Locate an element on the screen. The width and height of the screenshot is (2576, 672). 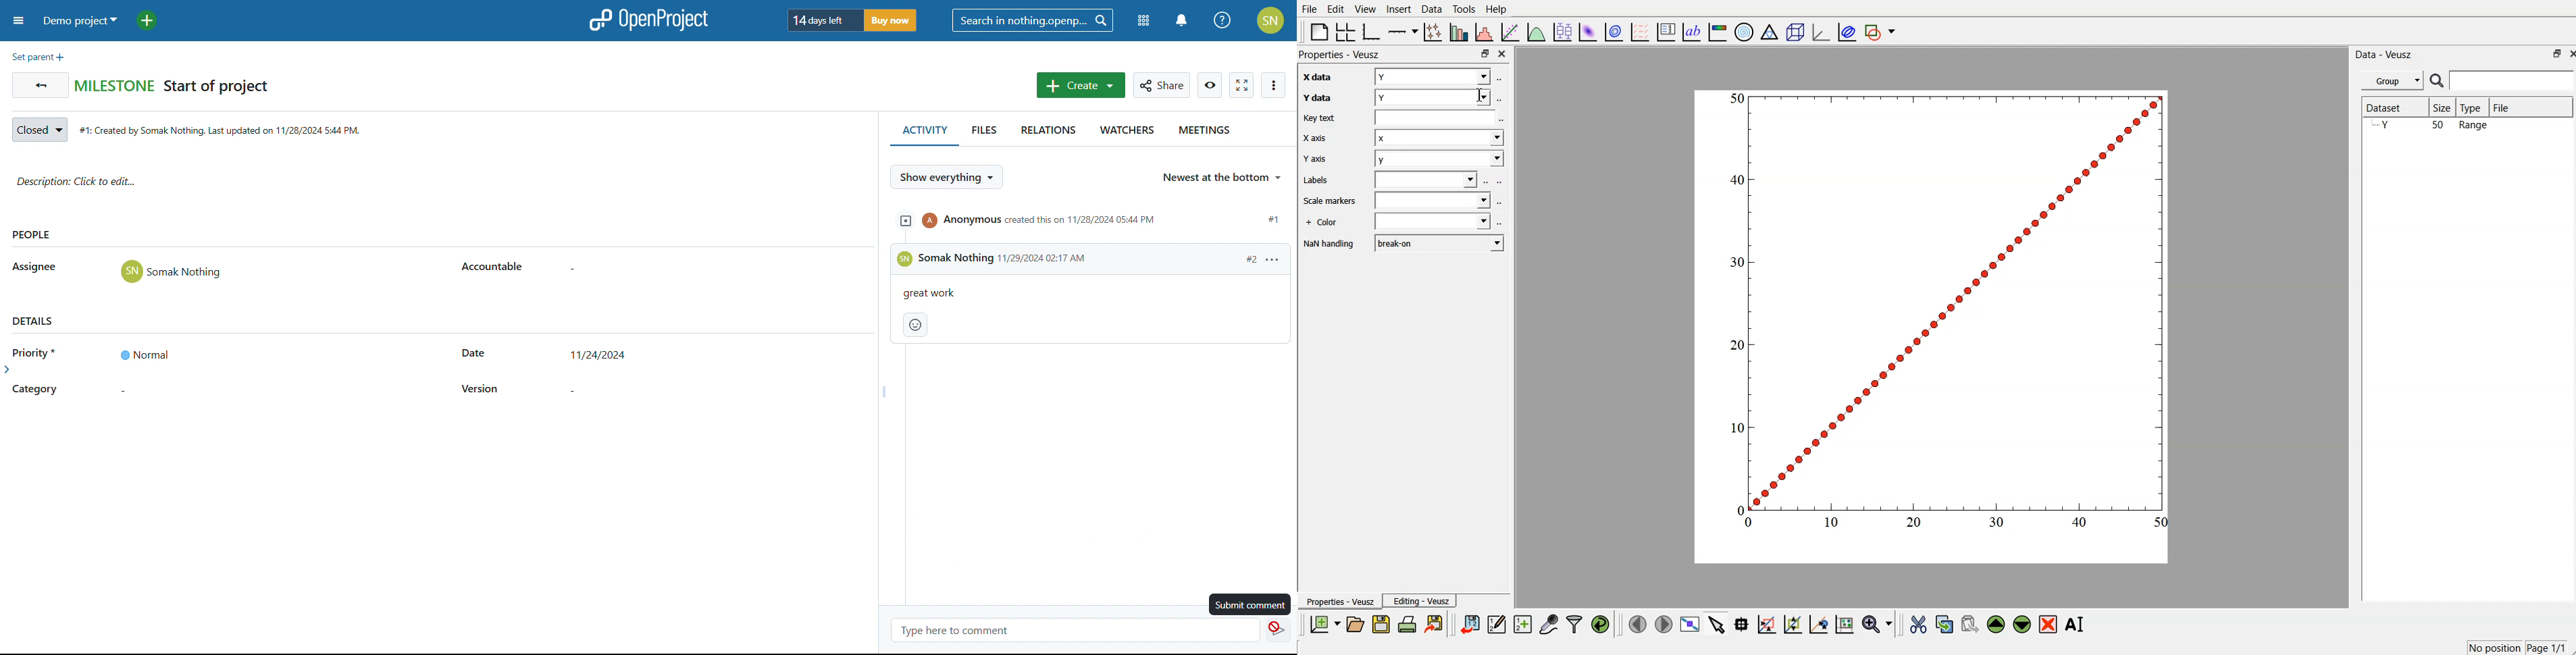
text label is located at coordinates (1692, 31).